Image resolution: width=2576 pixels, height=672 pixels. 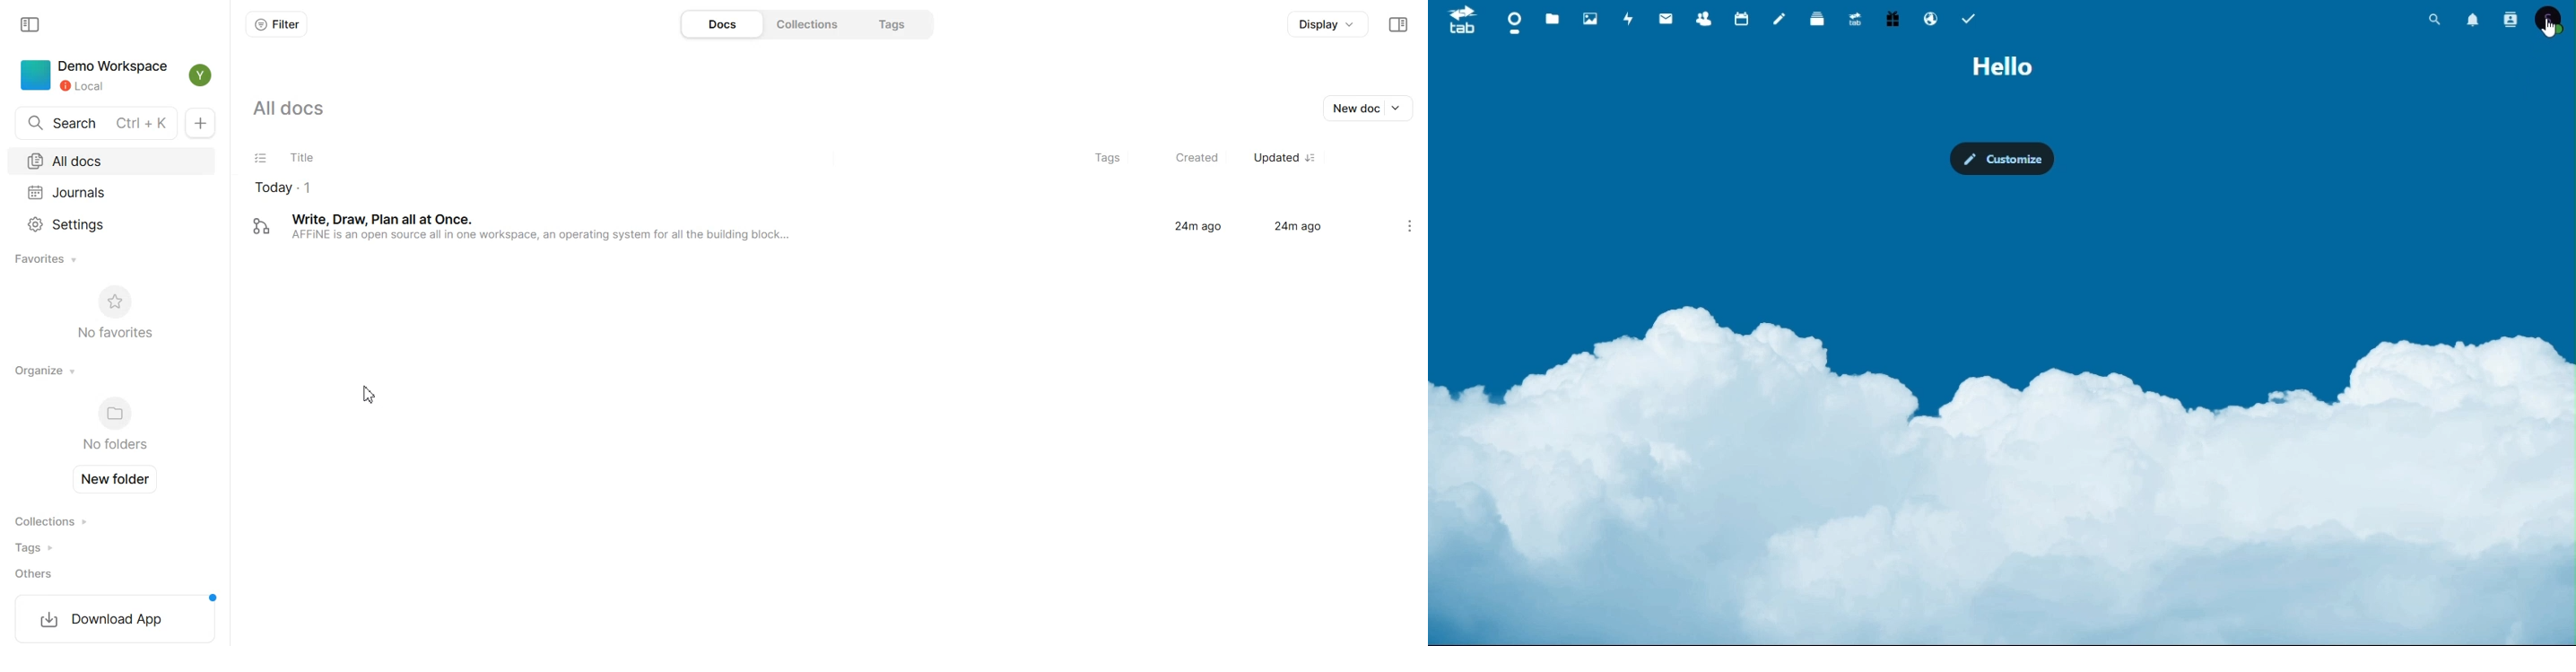 What do you see at coordinates (1932, 17) in the screenshot?
I see `Email hosting` at bounding box center [1932, 17].